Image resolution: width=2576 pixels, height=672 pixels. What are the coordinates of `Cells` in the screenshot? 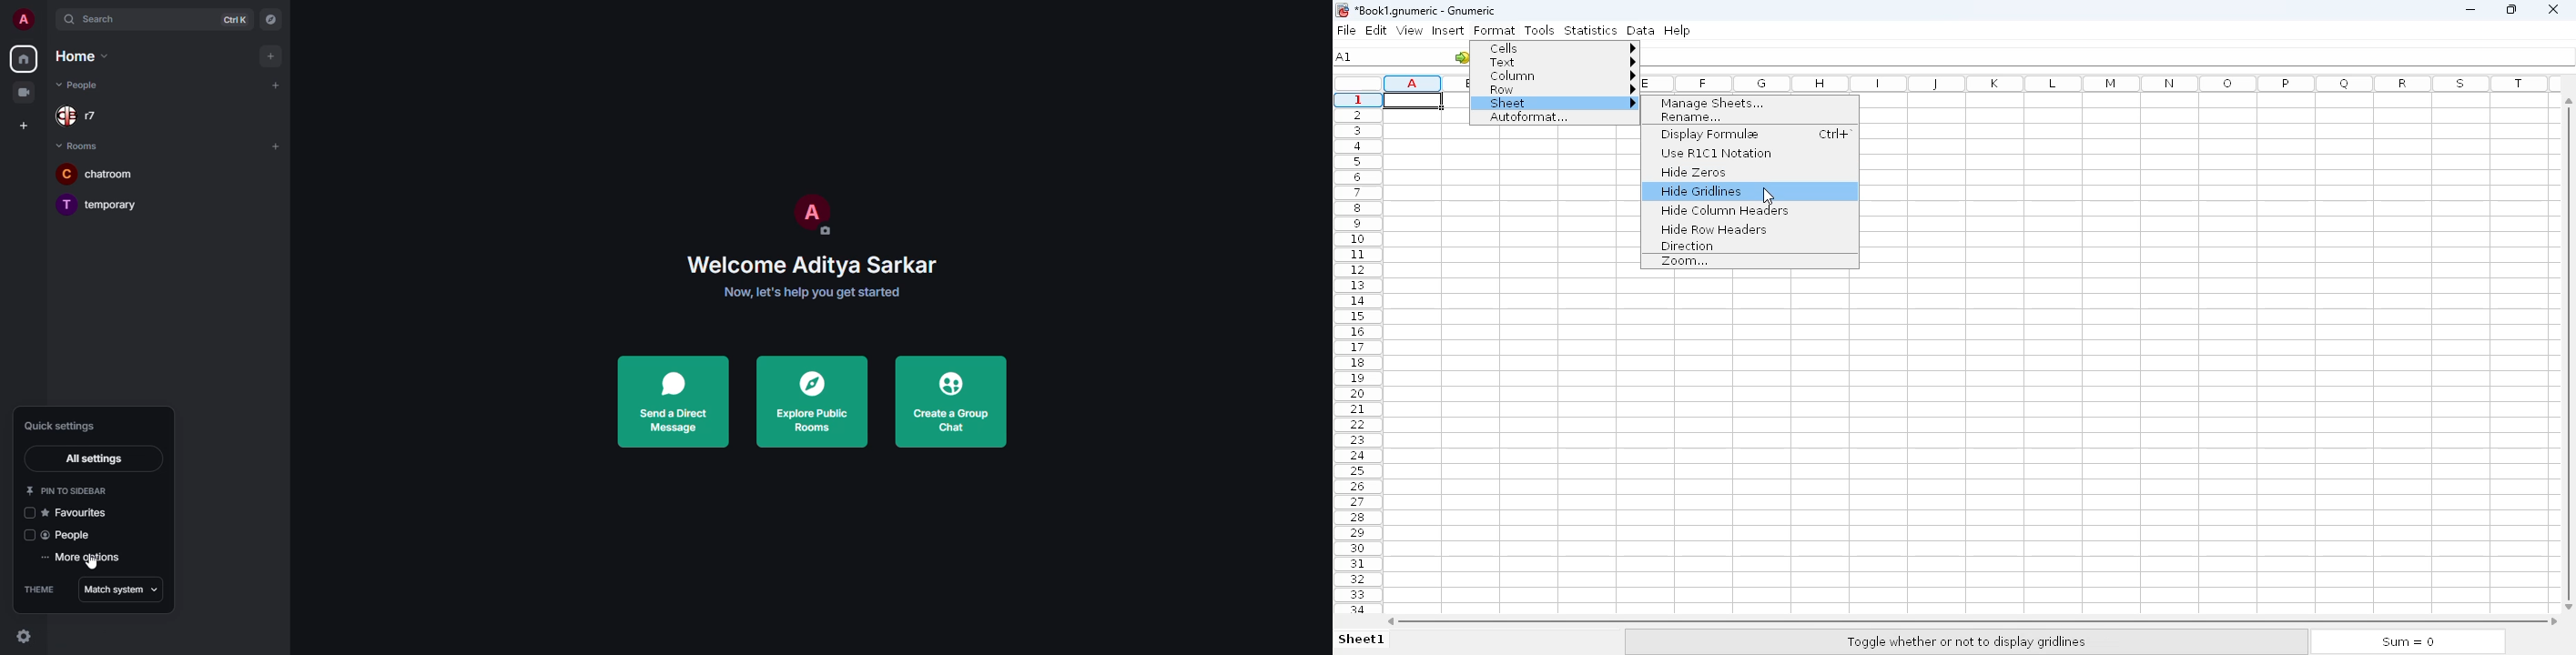 It's located at (1962, 443).